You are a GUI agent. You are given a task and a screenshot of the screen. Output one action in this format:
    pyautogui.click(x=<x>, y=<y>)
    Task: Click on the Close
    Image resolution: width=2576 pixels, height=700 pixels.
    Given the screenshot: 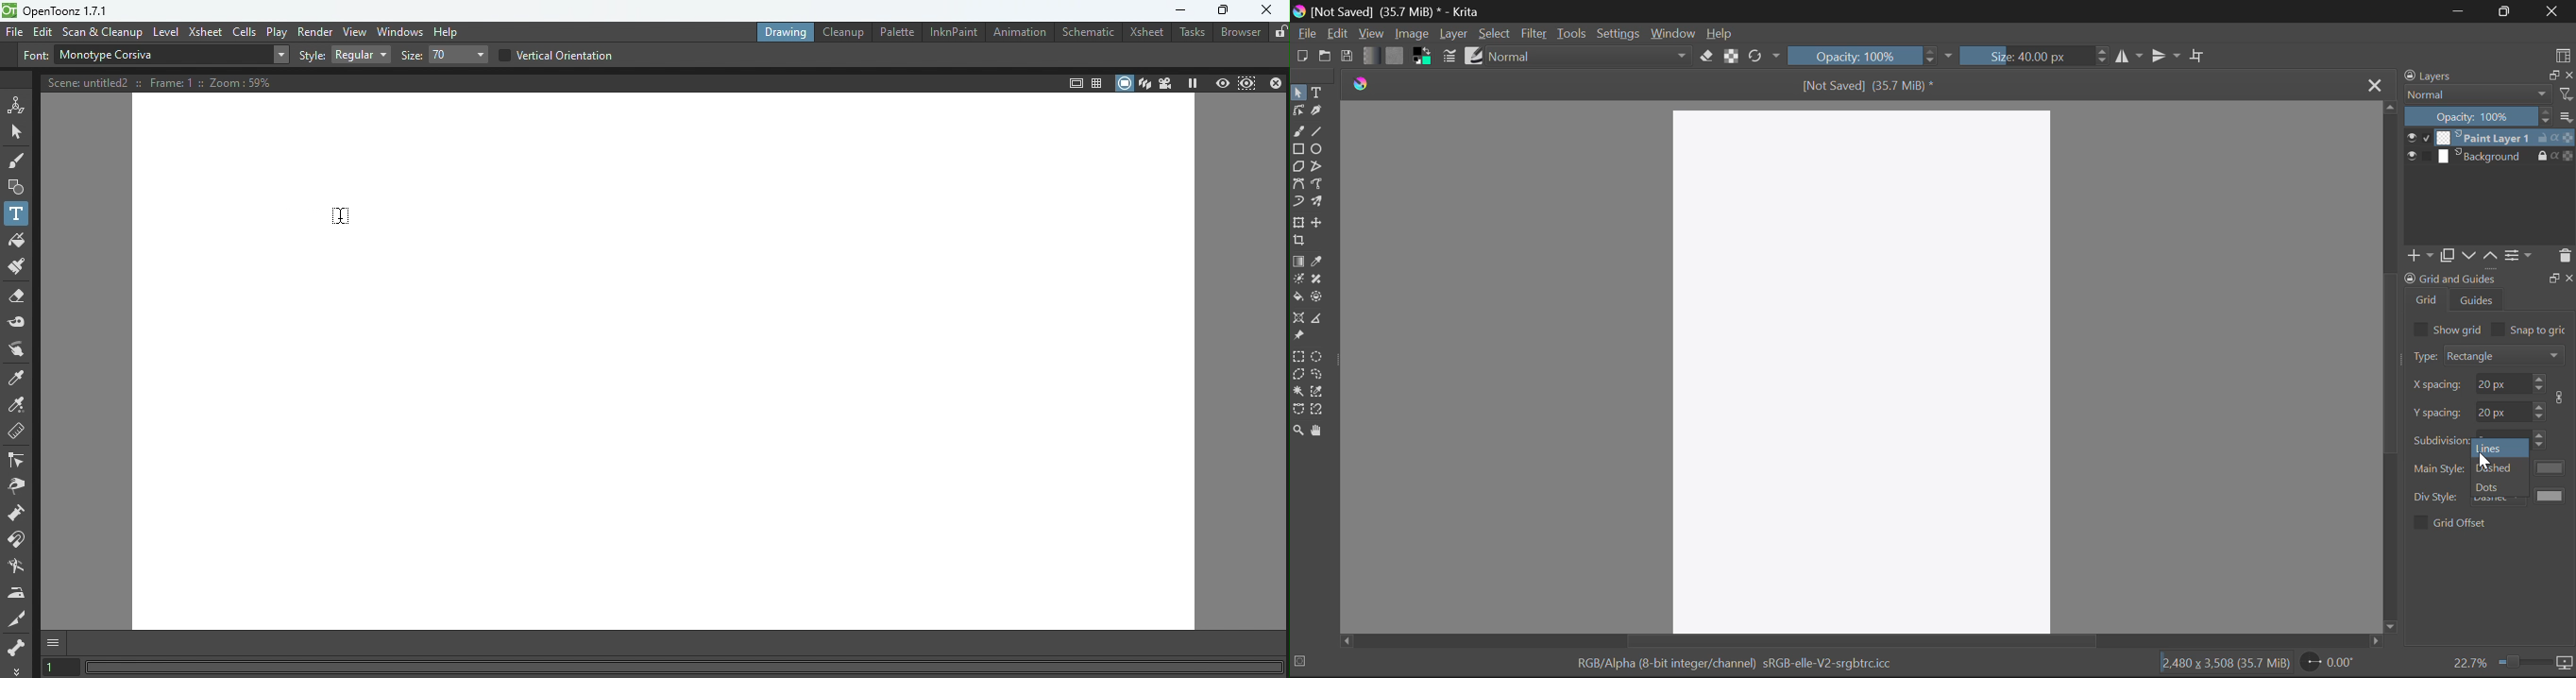 What is the action you would take?
    pyautogui.click(x=2373, y=84)
    